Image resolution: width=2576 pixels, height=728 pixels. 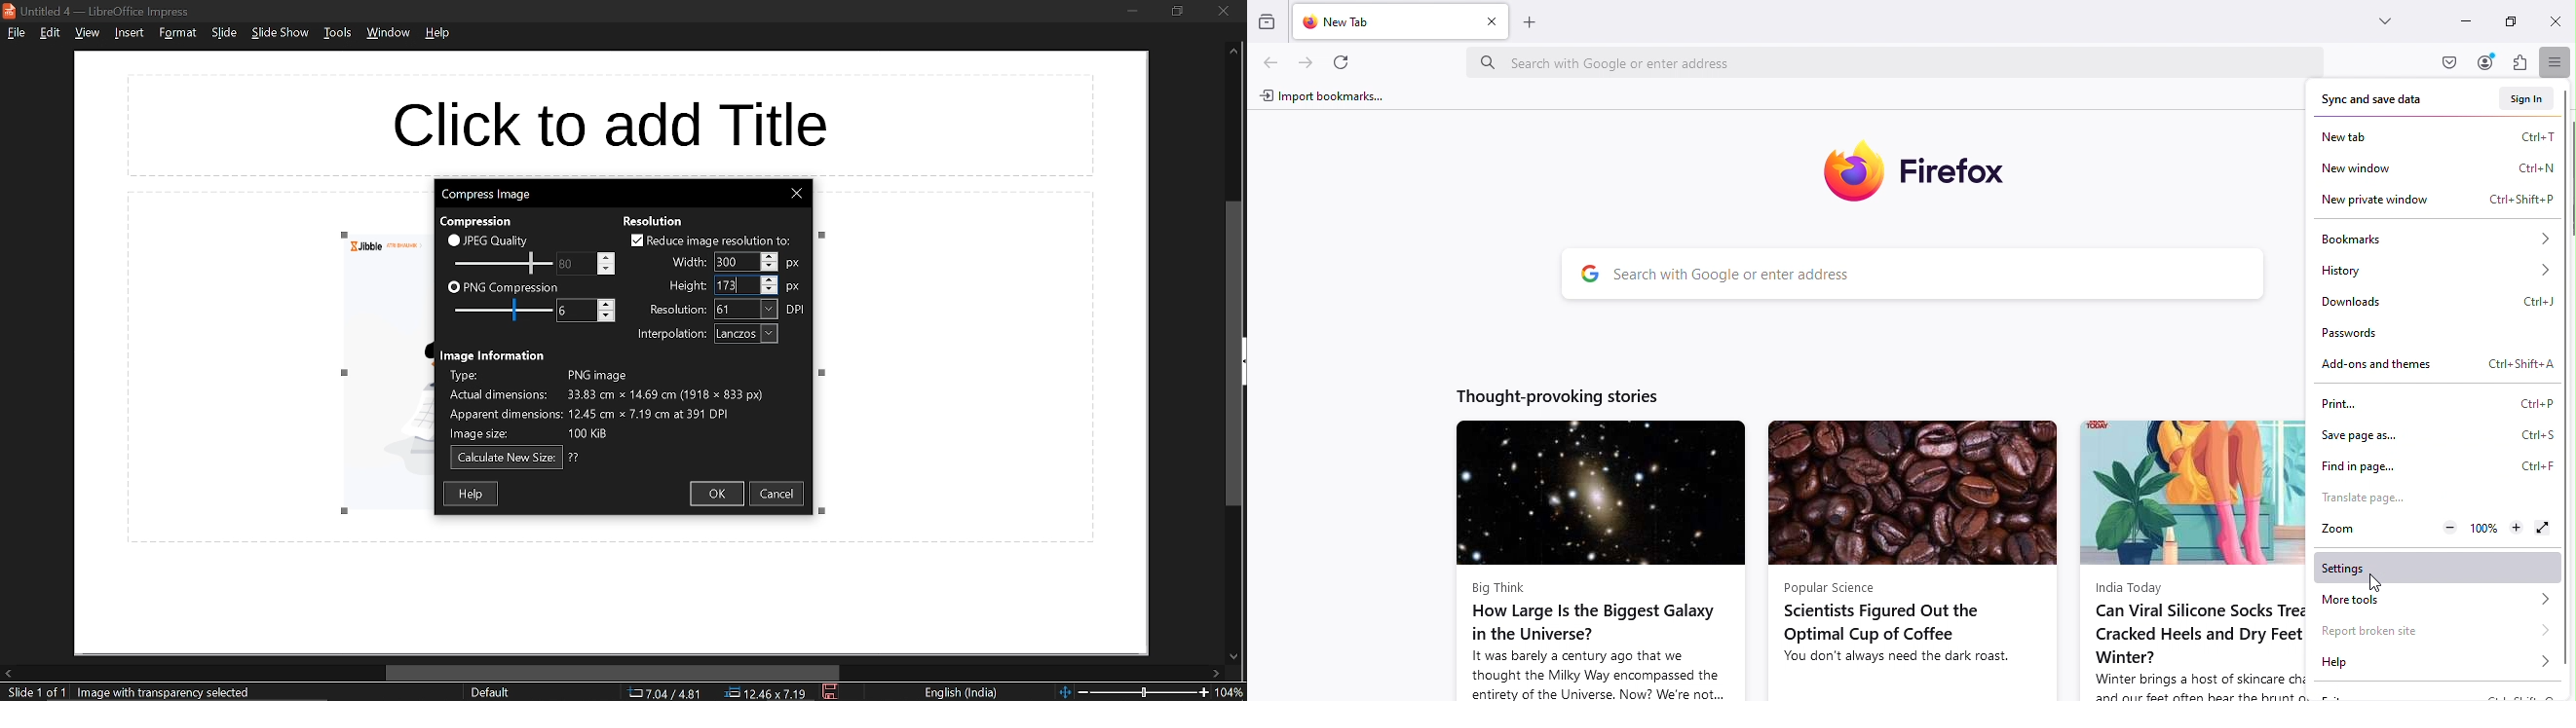 I want to click on help, so click(x=438, y=37).